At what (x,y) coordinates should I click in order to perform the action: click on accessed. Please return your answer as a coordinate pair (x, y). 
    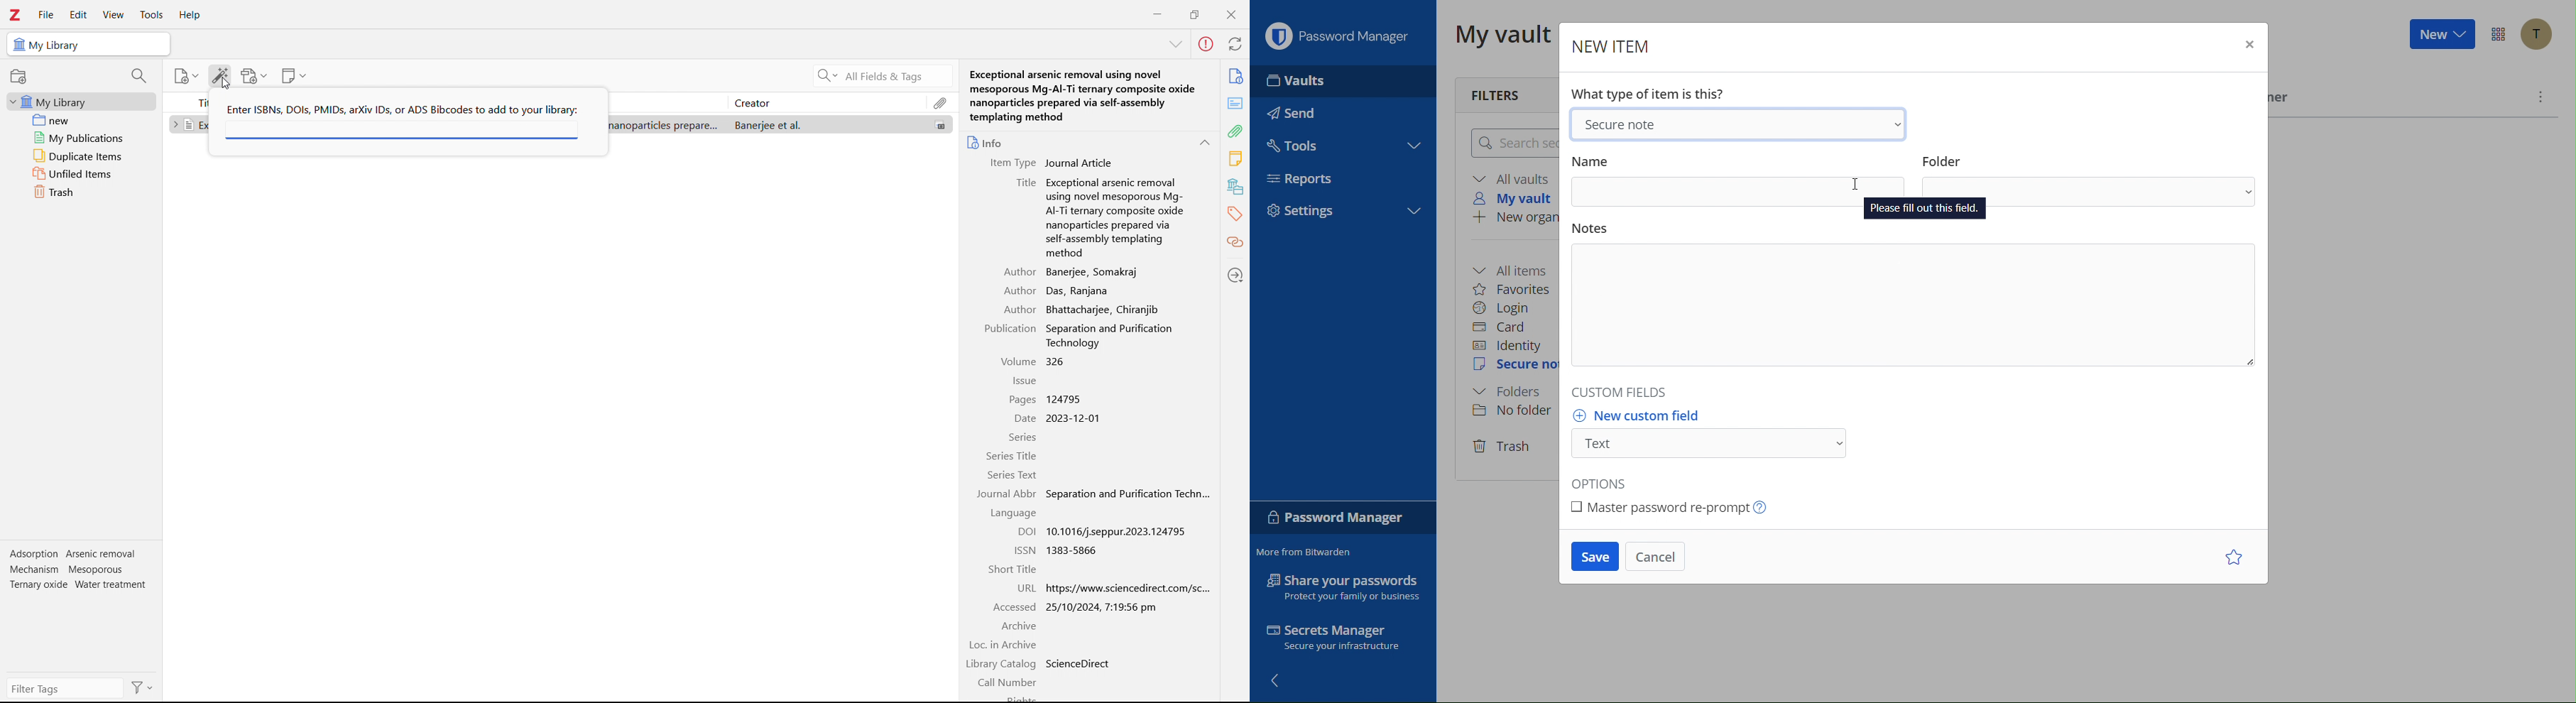
    Looking at the image, I should click on (1015, 607).